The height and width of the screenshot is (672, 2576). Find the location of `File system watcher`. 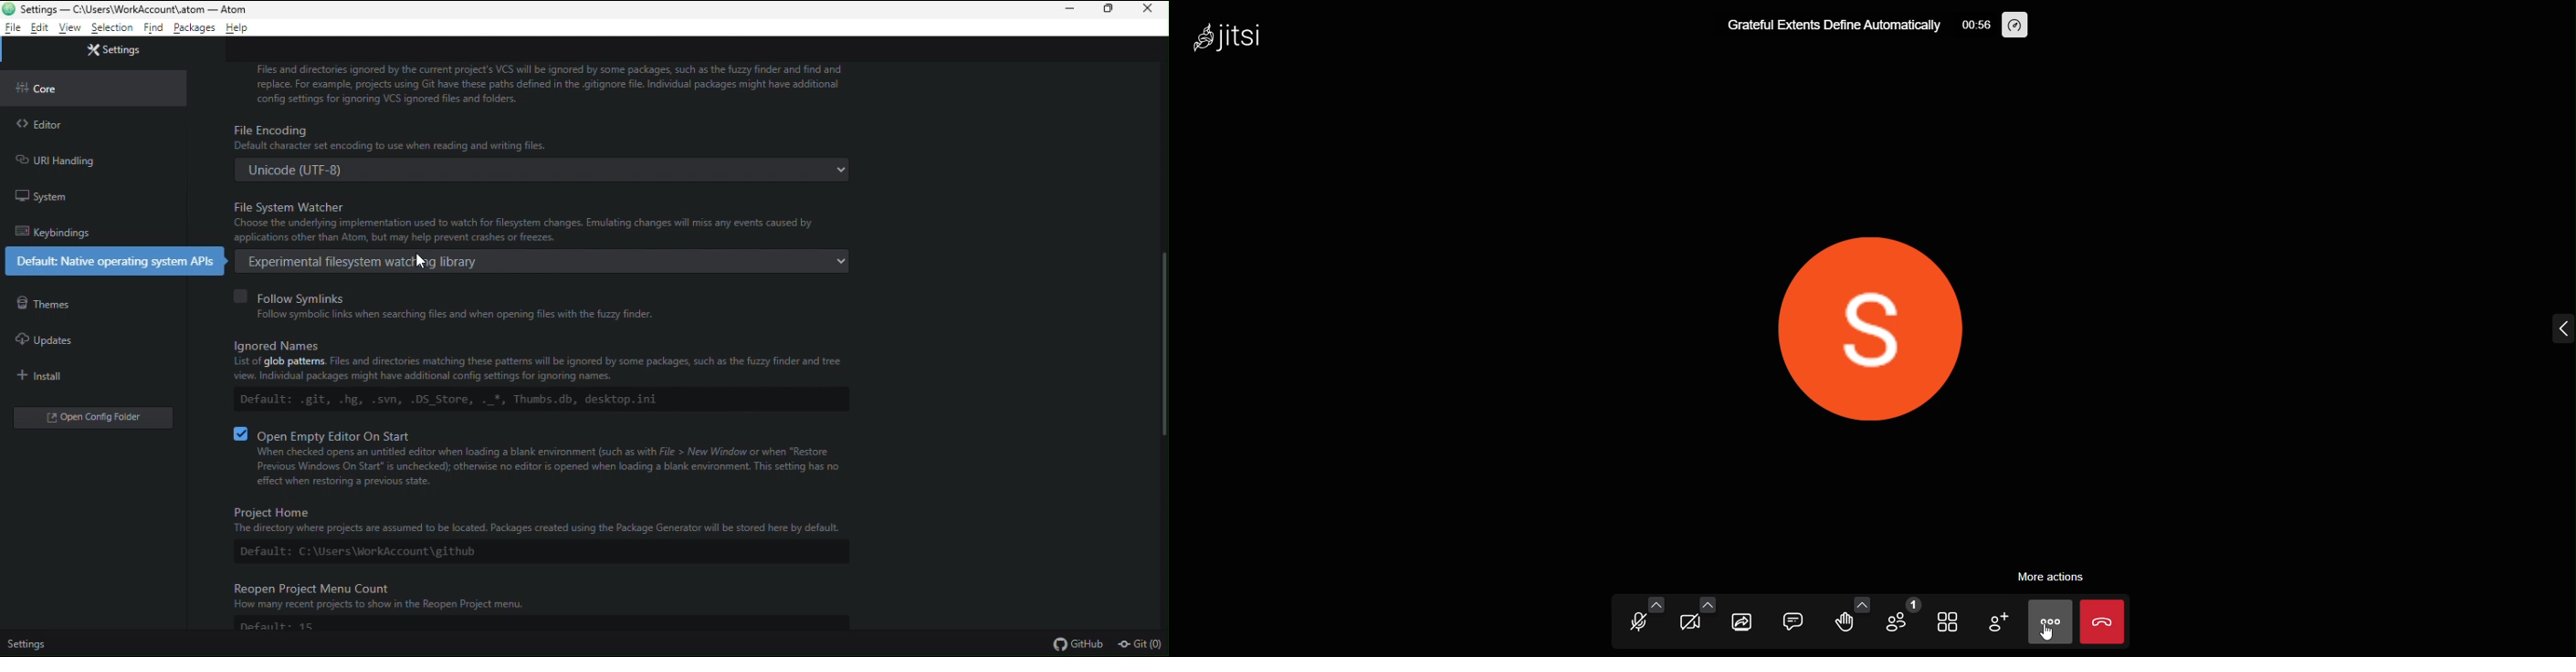

File system watcher is located at coordinates (539, 224).